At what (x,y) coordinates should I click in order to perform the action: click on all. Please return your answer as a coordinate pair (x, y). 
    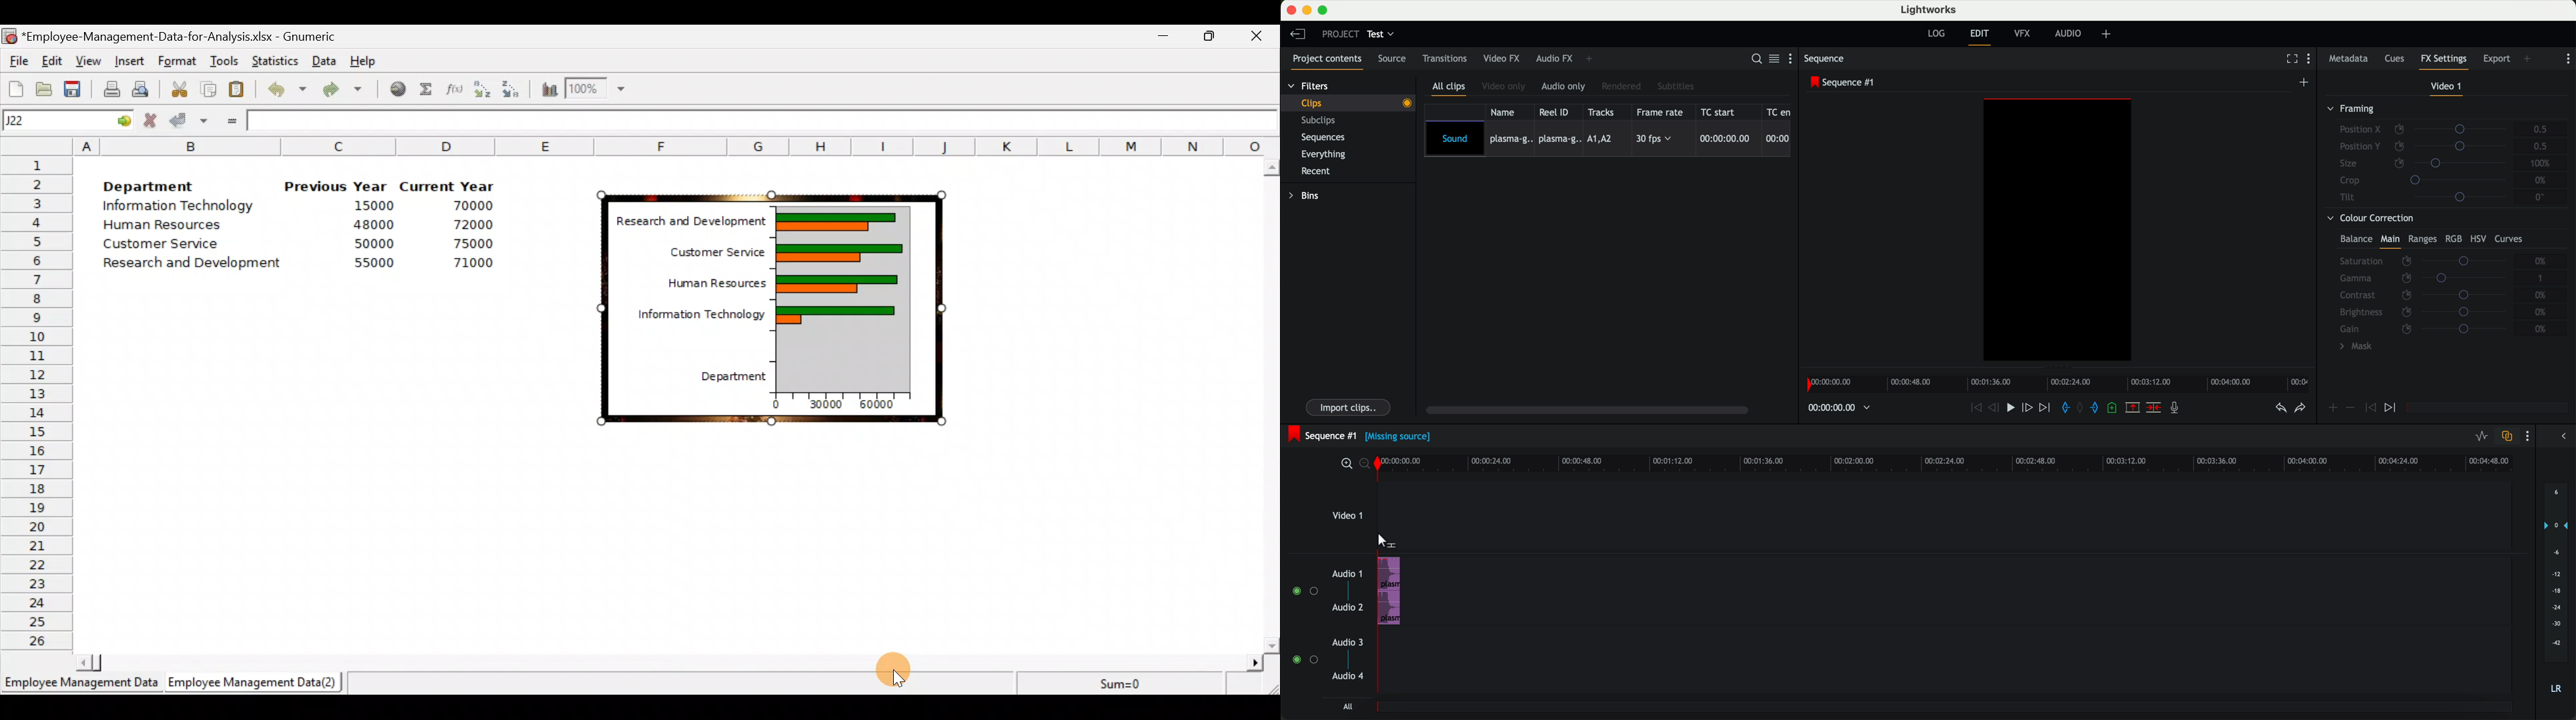
    Looking at the image, I should click on (1346, 708).